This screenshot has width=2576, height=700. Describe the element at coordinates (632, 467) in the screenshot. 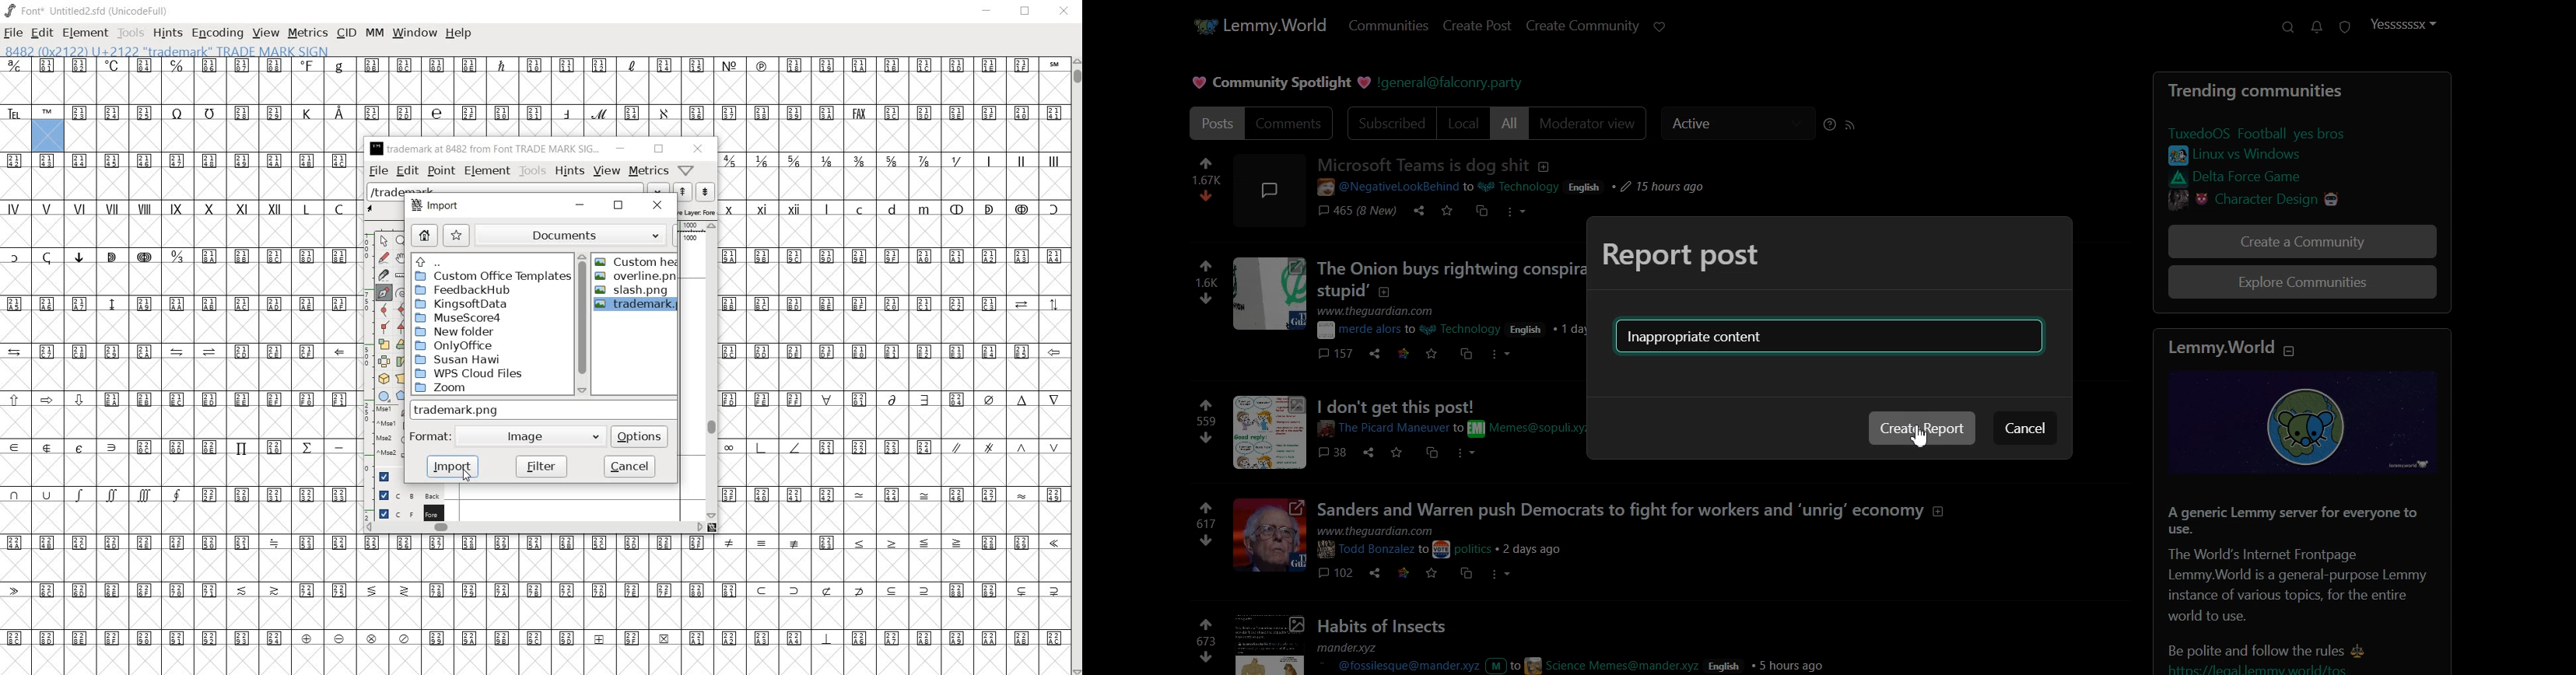

I see `cancel` at that location.